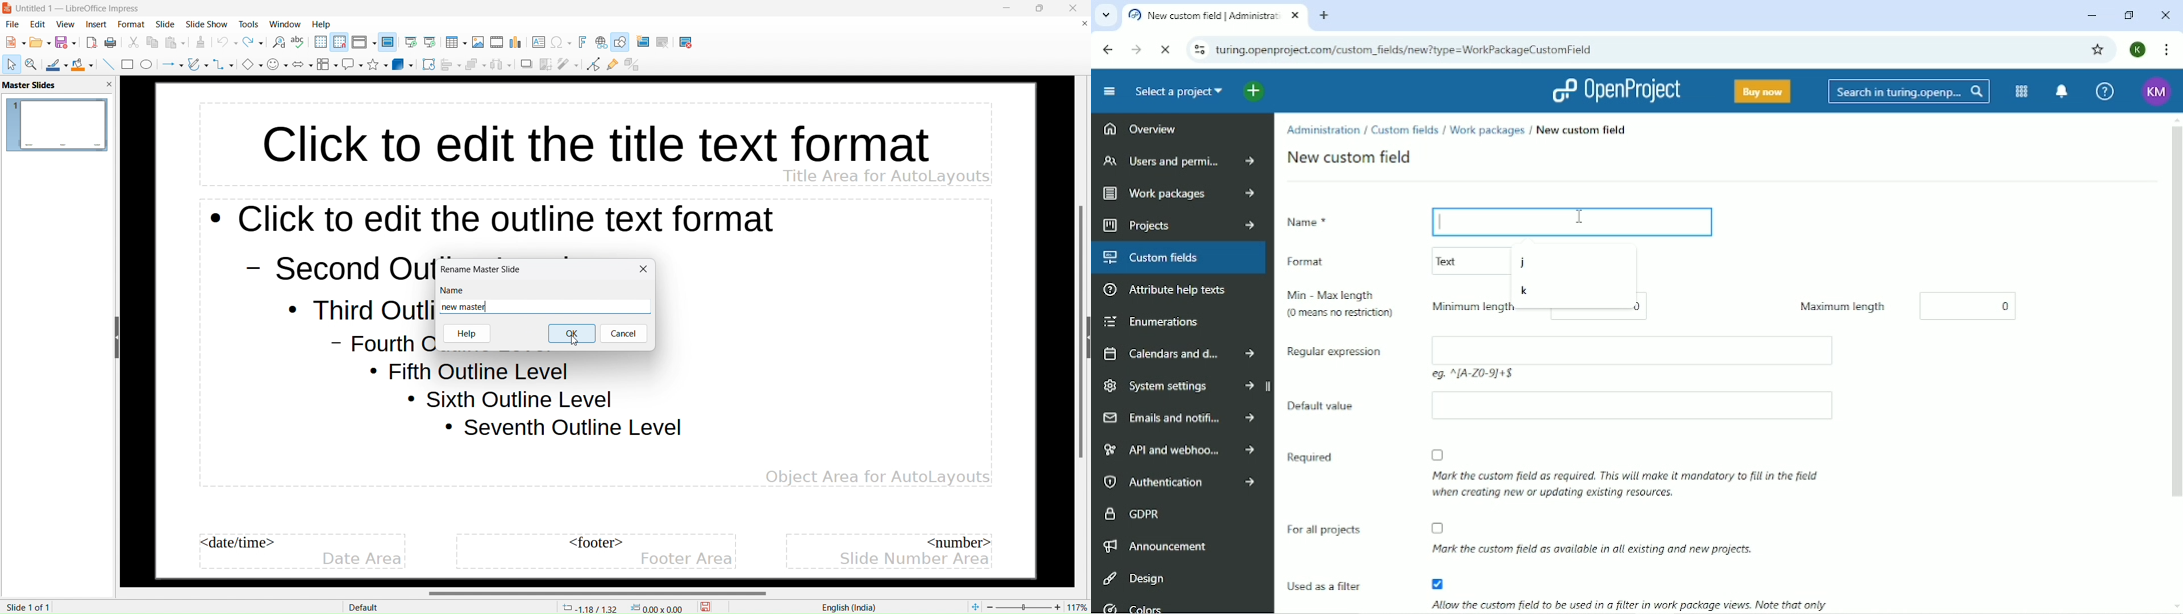  Describe the element at coordinates (601, 43) in the screenshot. I see `insert link` at that location.